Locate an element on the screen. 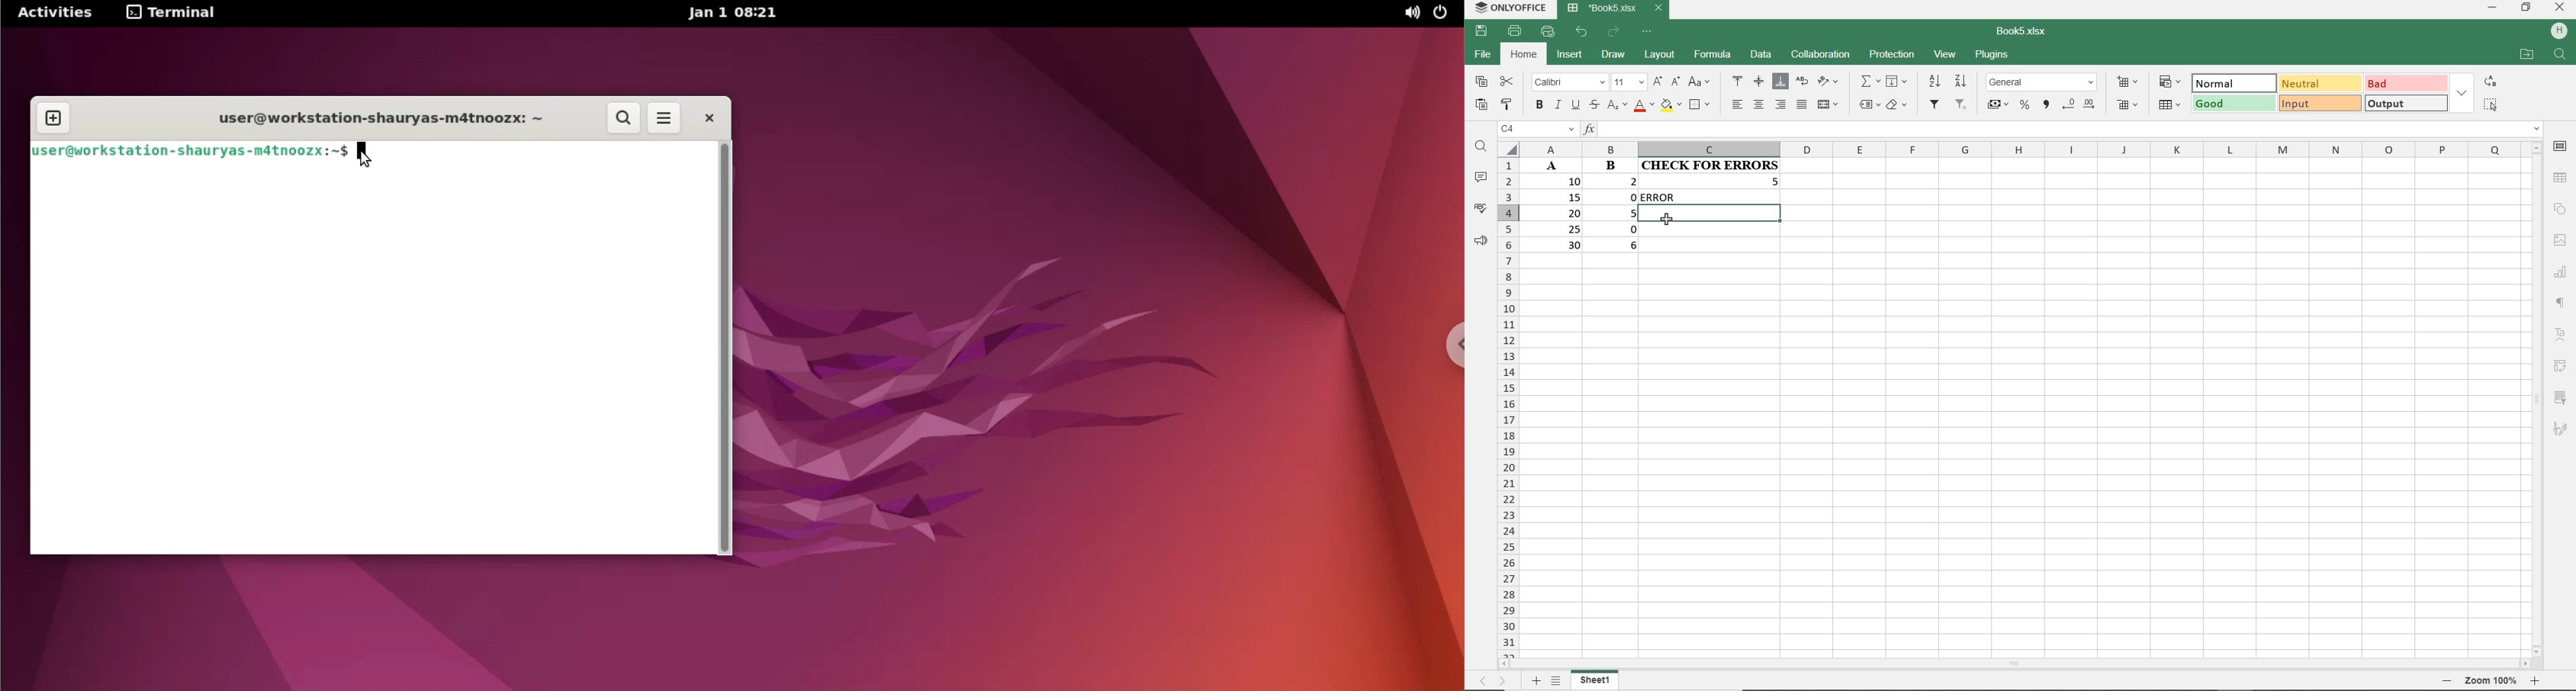 This screenshot has height=700, width=2576. ITALIC is located at coordinates (1557, 106).